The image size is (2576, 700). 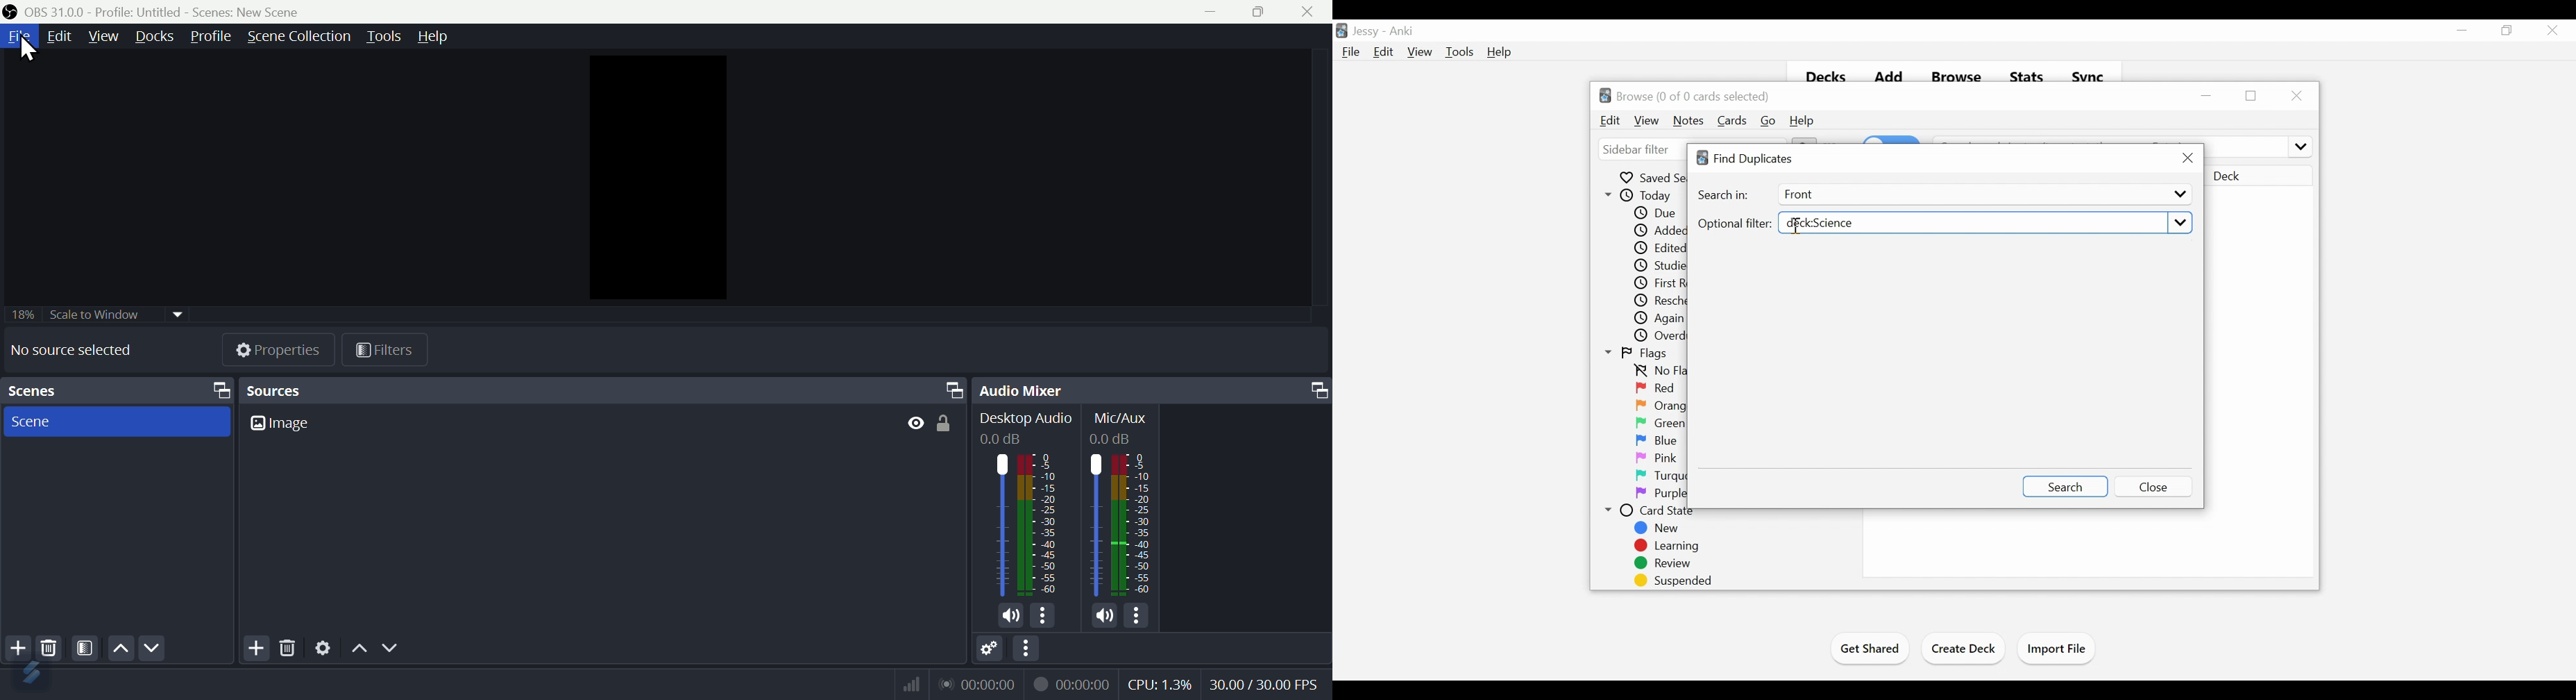 What do you see at coordinates (914, 425) in the screenshot?
I see `` at bounding box center [914, 425].